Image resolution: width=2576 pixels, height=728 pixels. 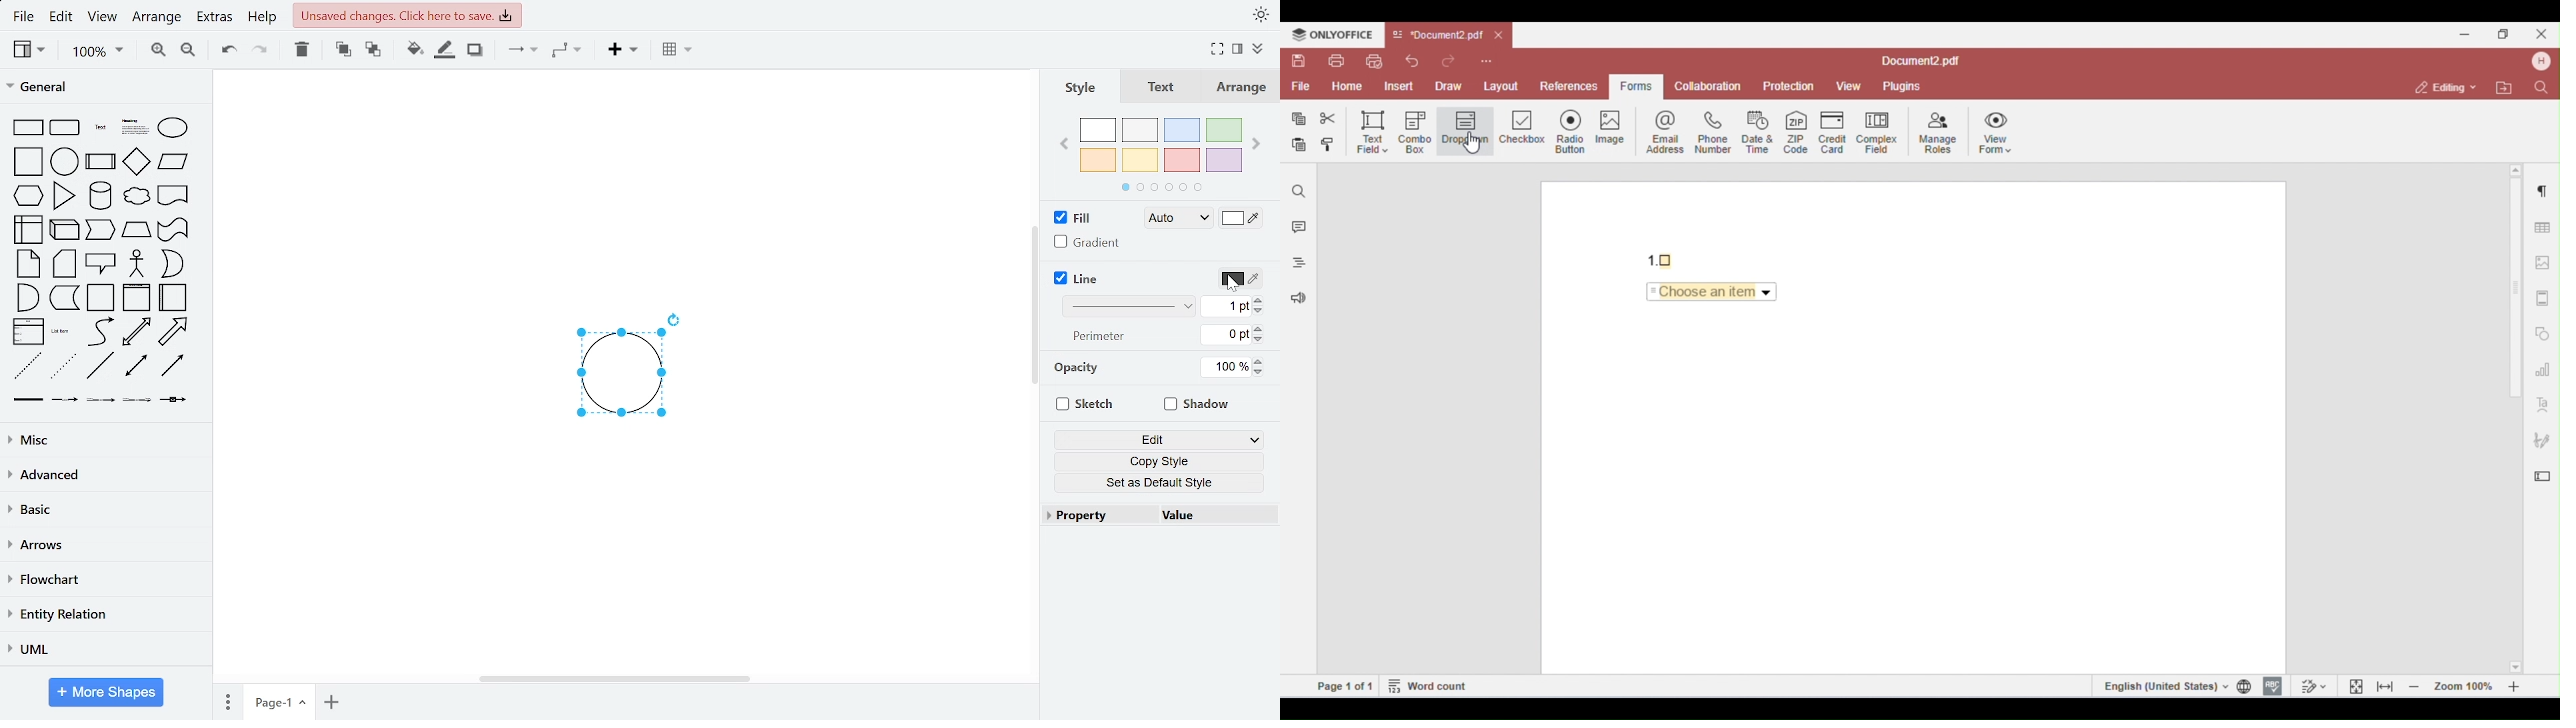 I want to click on rectangle, so click(x=29, y=127).